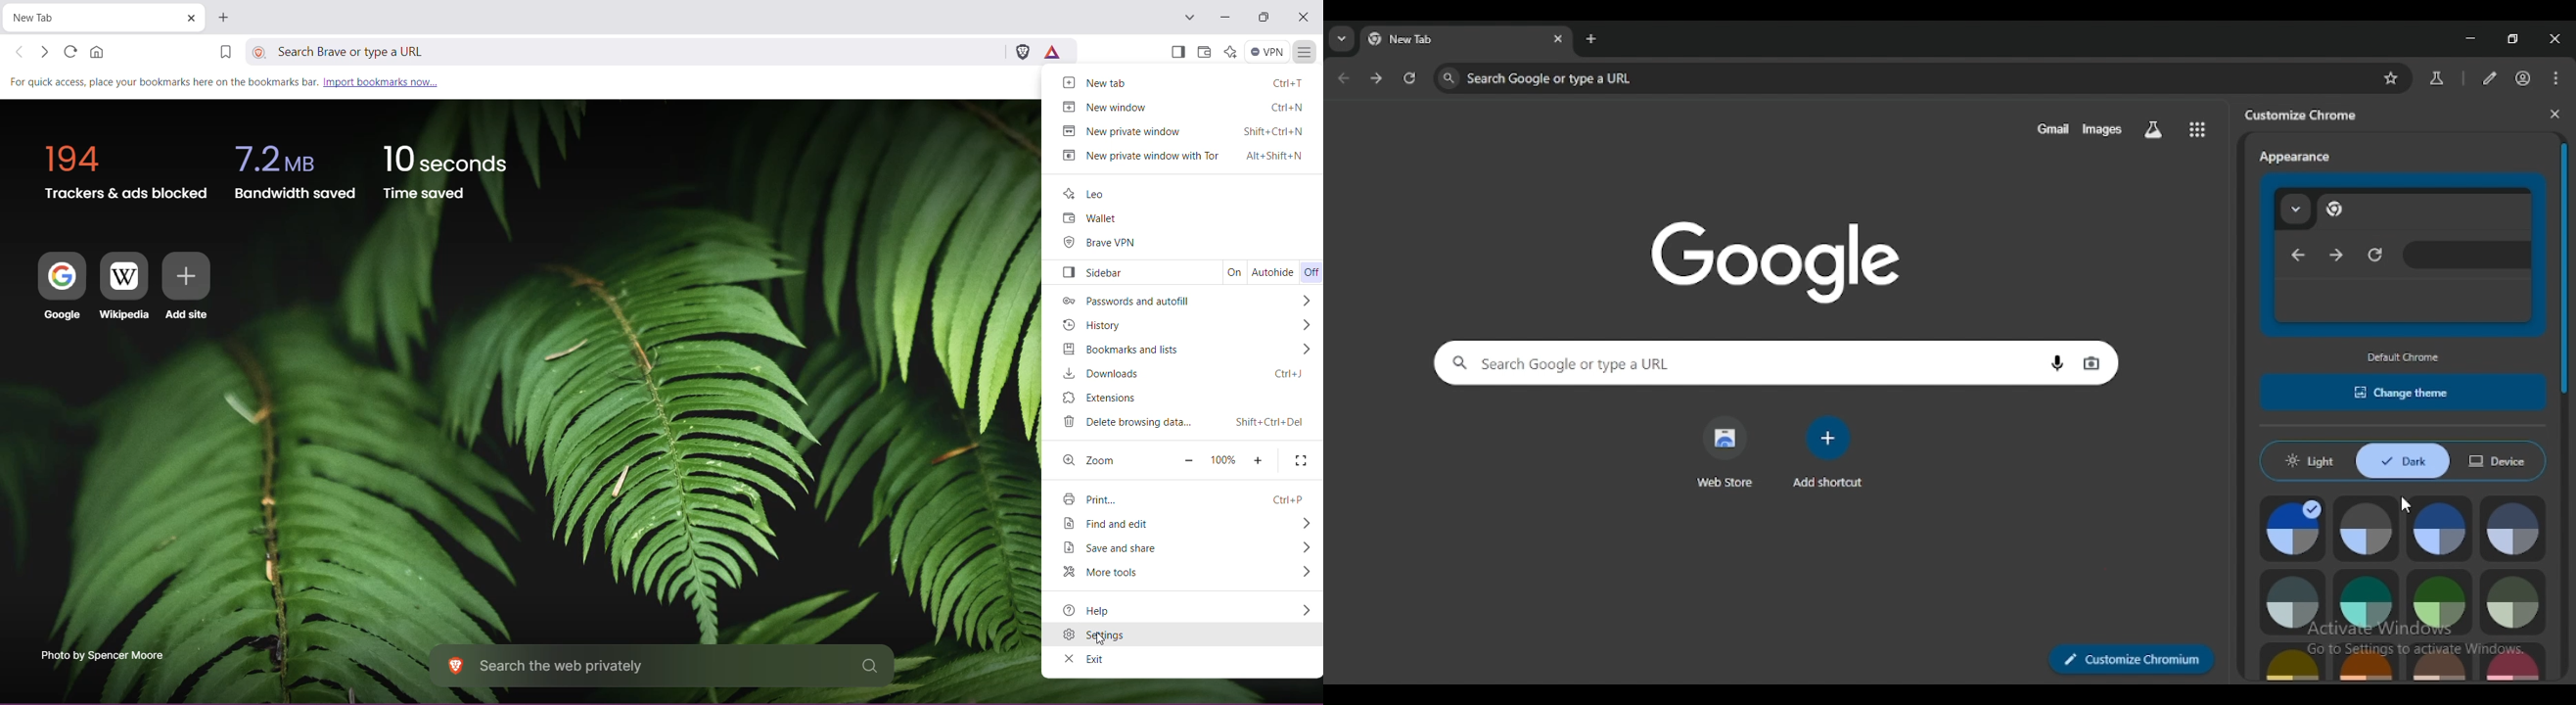 This screenshot has width=2576, height=728. What do you see at coordinates (1409, 78) in the screenshot?
I see `reload this page` at bounding box center [1409, 78].